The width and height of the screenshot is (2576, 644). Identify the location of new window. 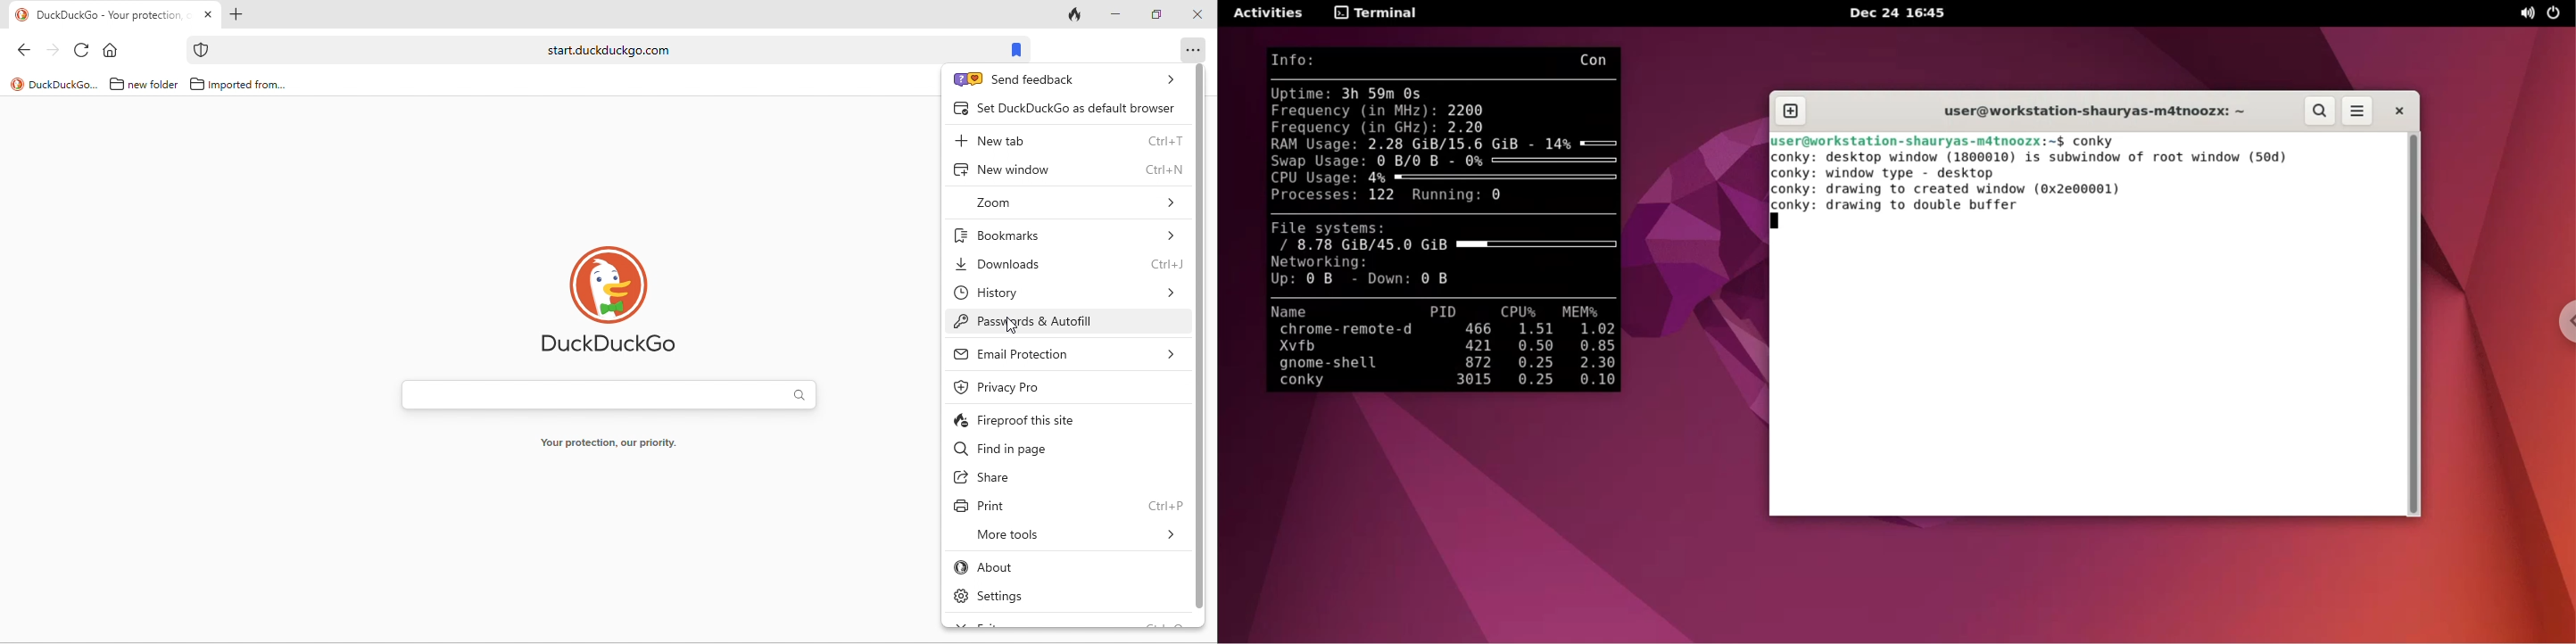
(1046, 171).